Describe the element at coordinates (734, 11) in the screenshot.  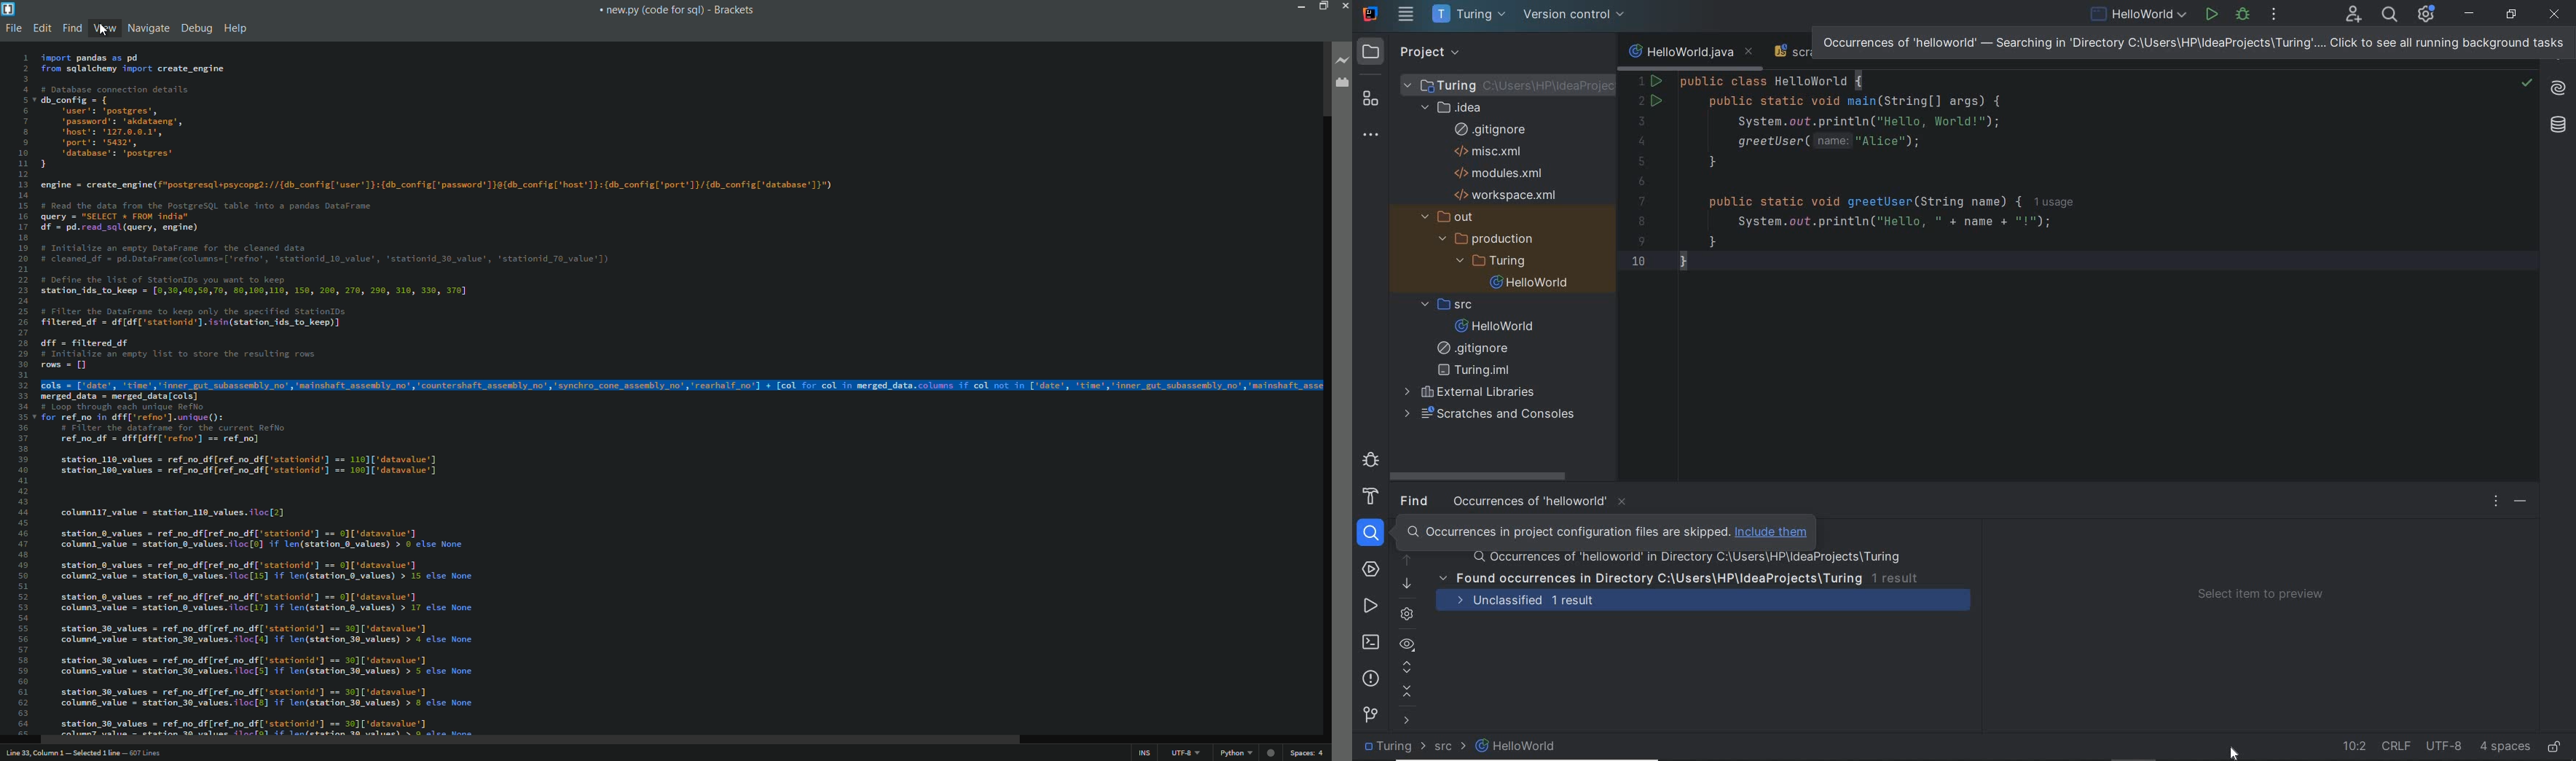
I see `app name` at that location.